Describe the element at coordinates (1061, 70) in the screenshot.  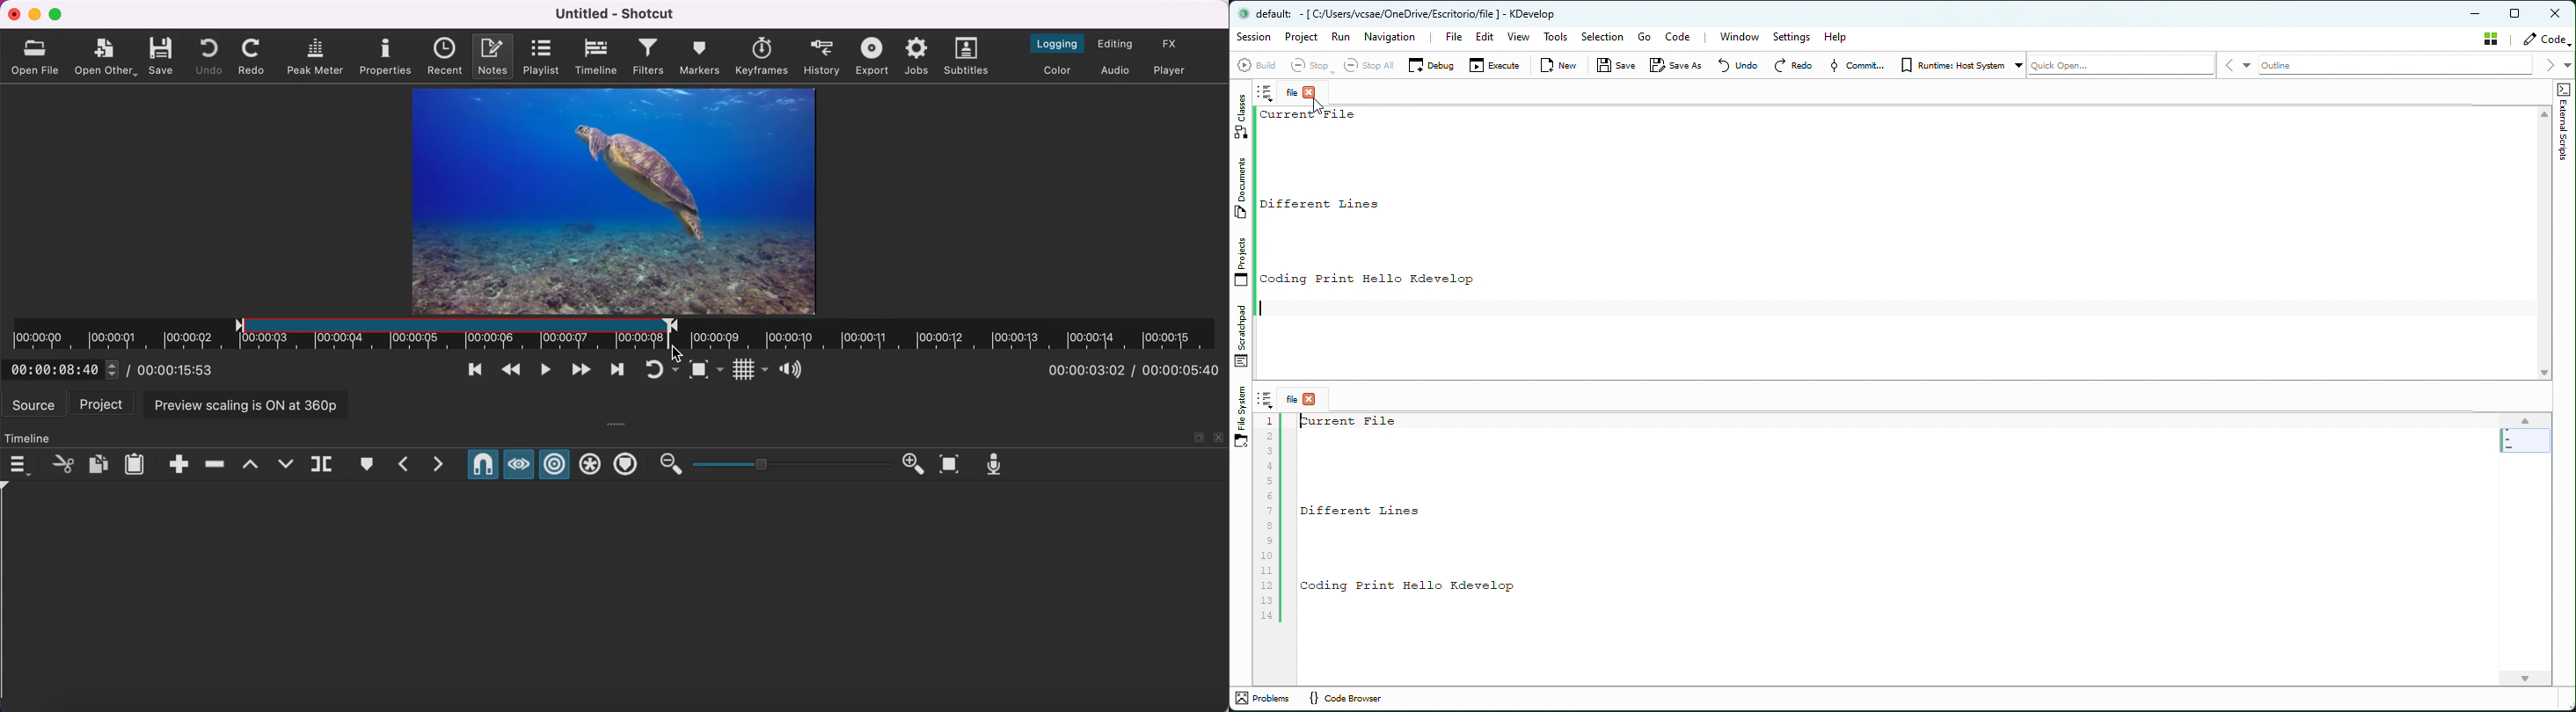
I see `switch to the color layout` at that location.